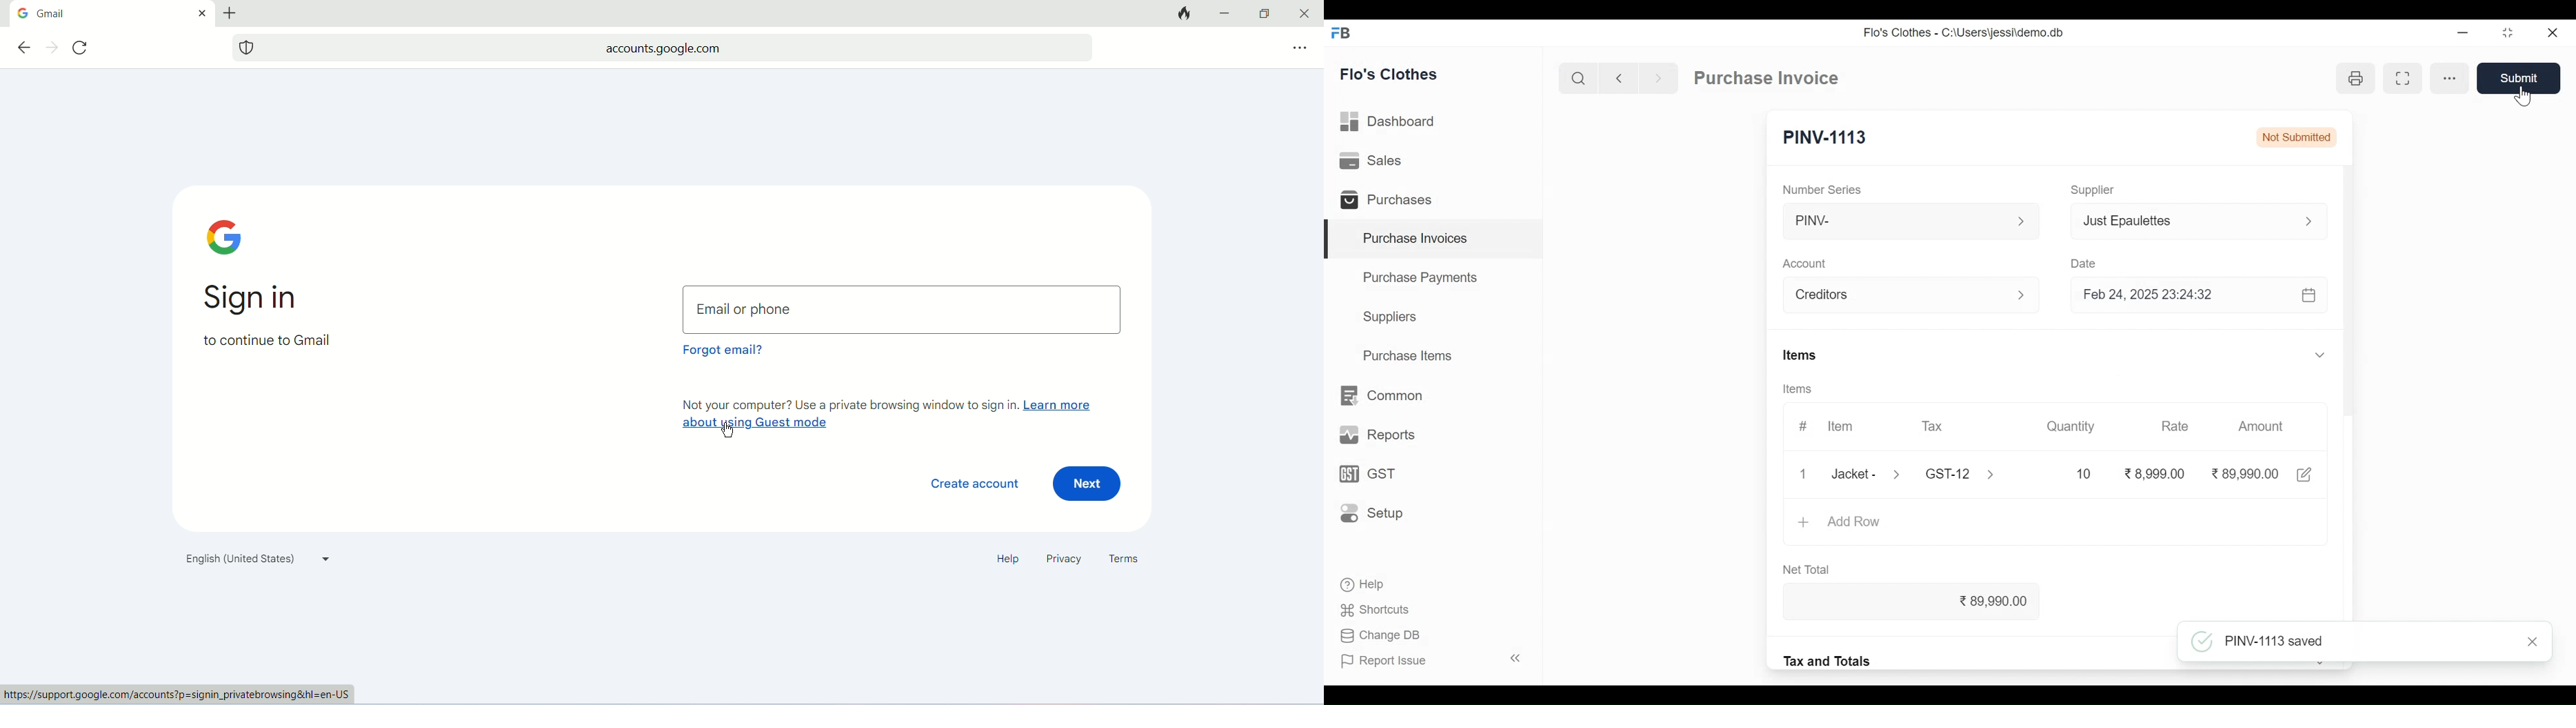 This screenshot has height=728, width=2576. I want to click on close, so click(201, 12).